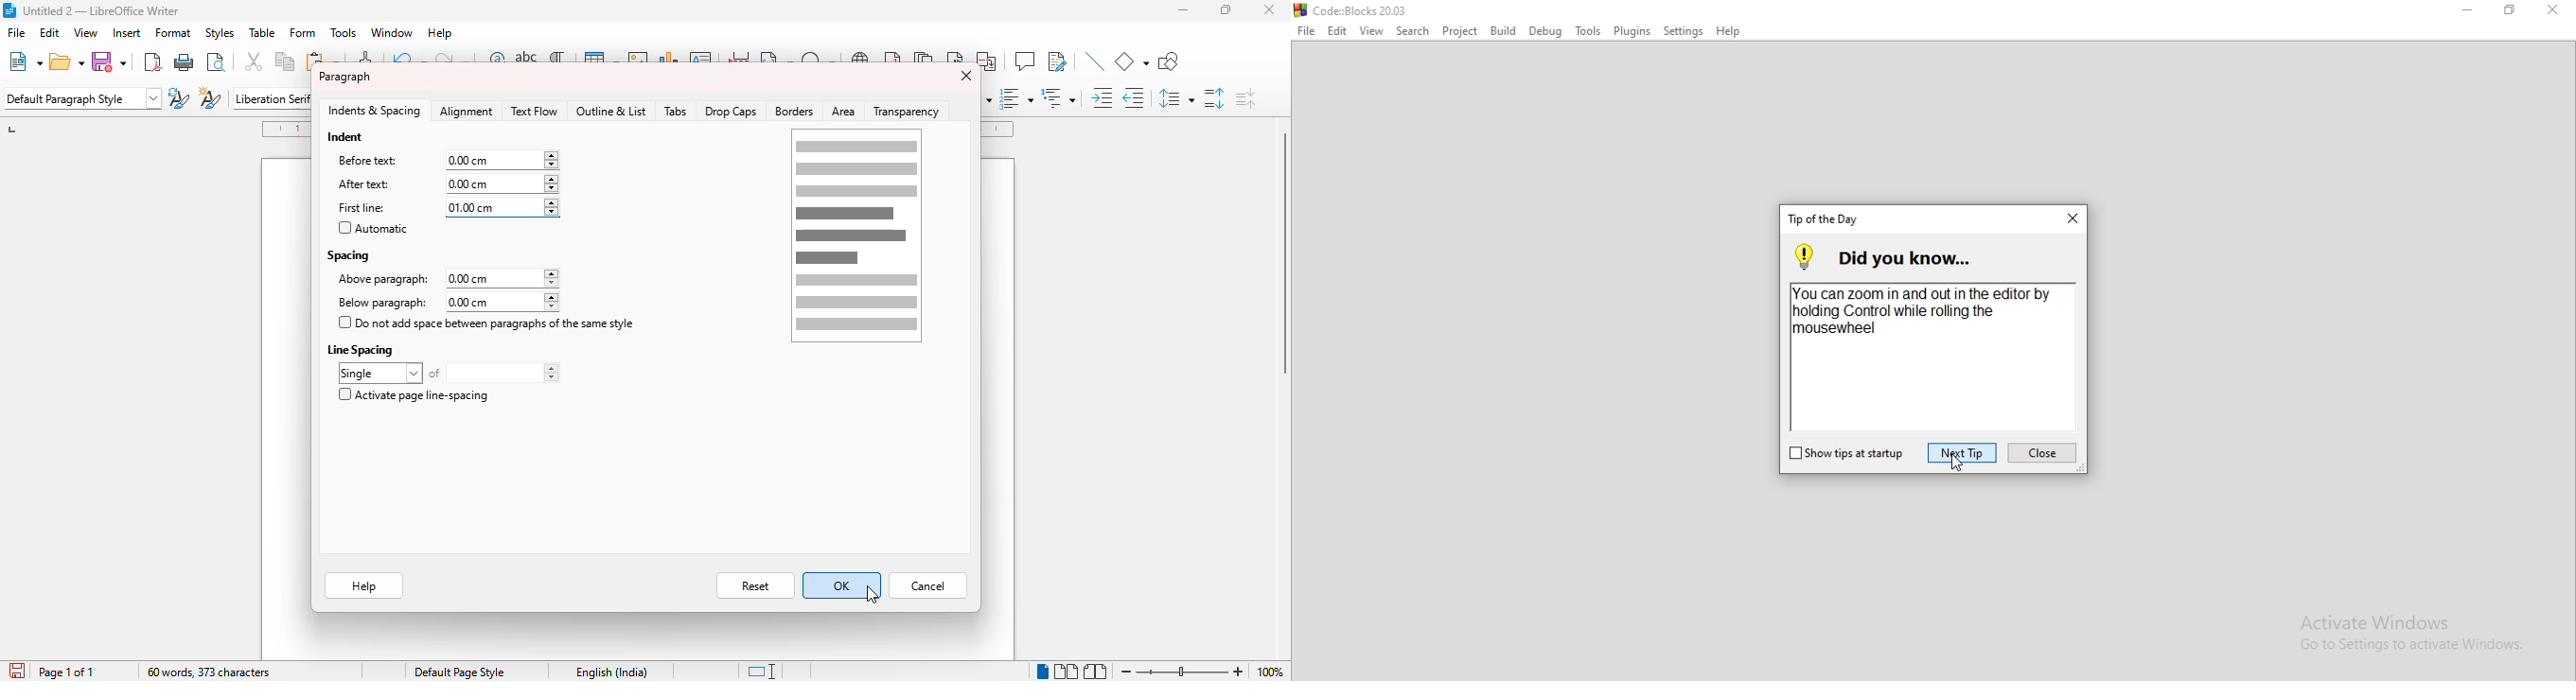 The image size is (2576, 700). I want to click on cursor on Next Tip, so click(1958, 465).